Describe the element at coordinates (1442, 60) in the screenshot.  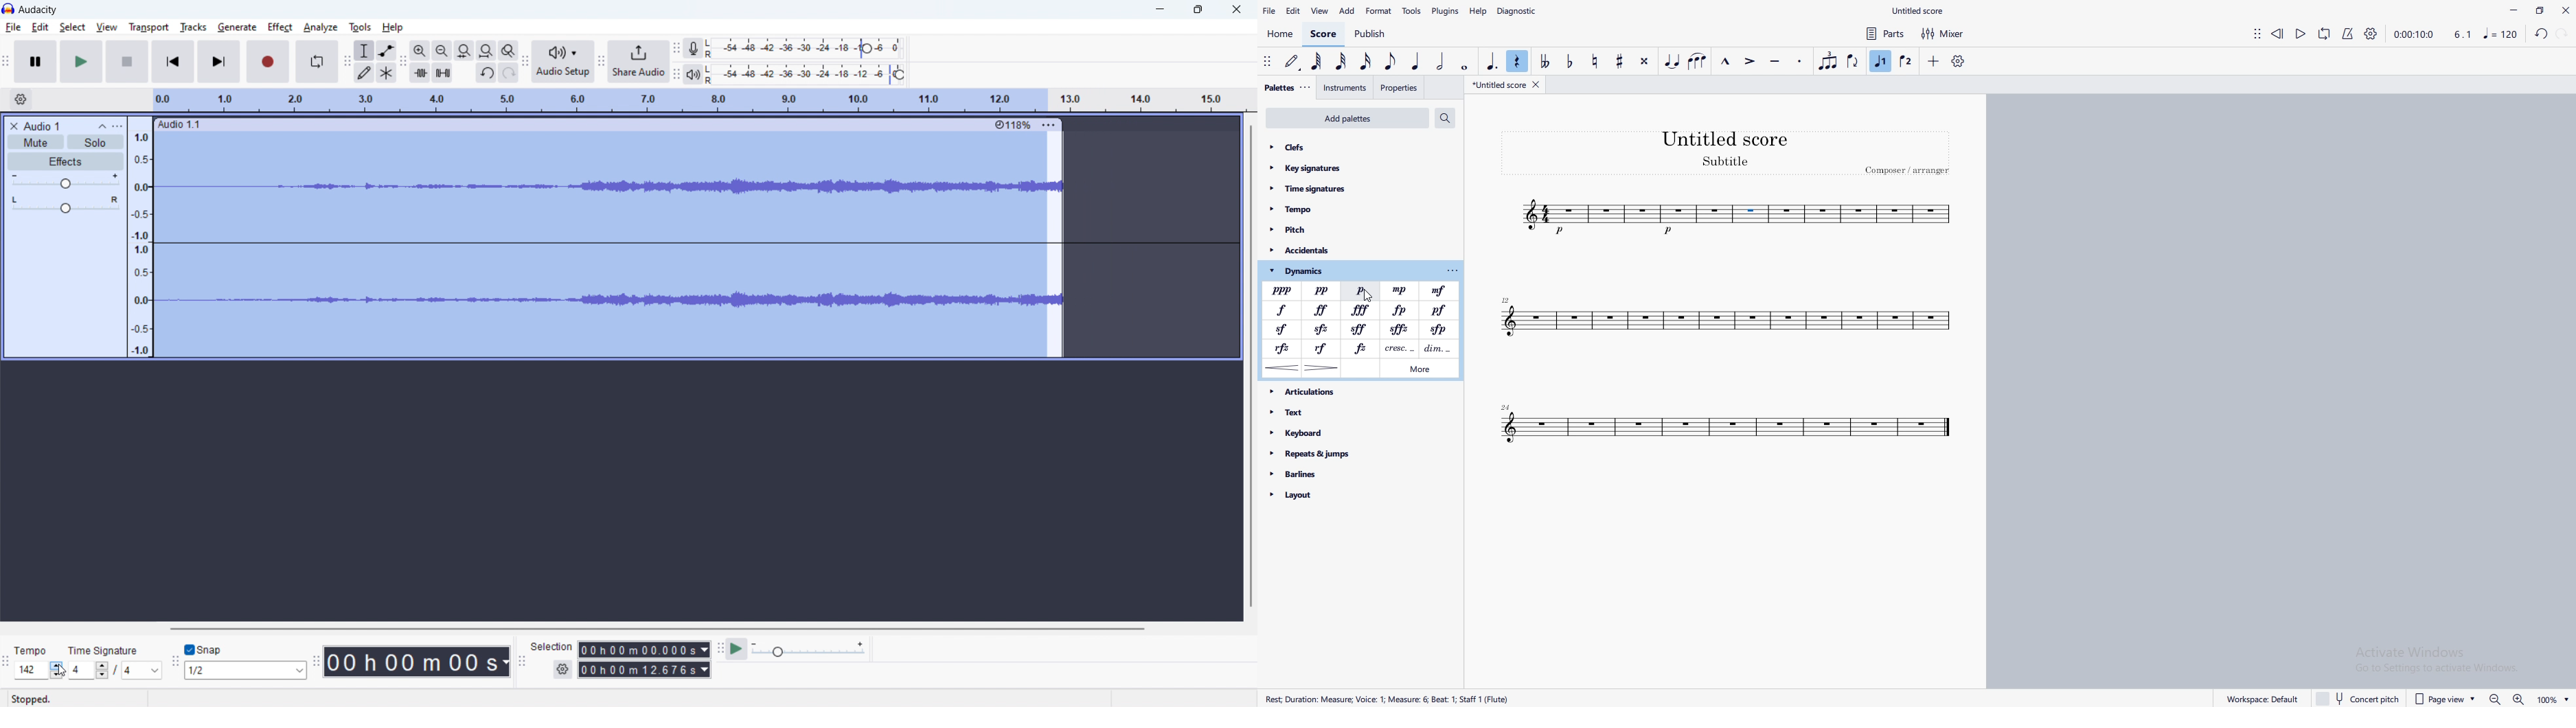
I see `half note` at that location.